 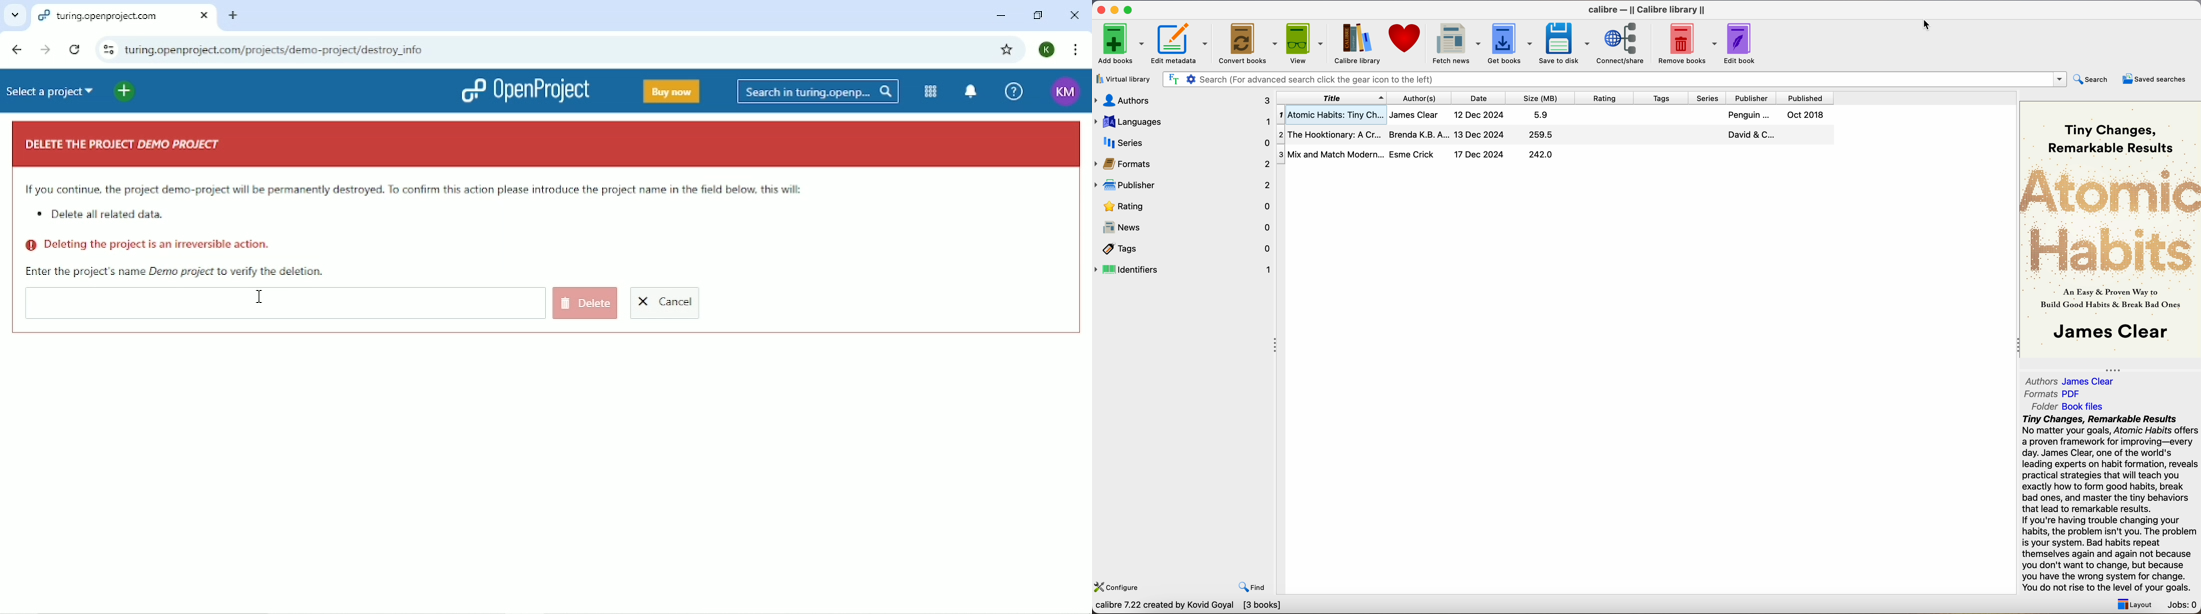 What do you see at coordinates (416, 190) in the screenshot?
I see `If you continue the project demo-project will be permanently destroyed. To confirm this action please introduce the project name below. This will:` at bounding box center [416, 190].